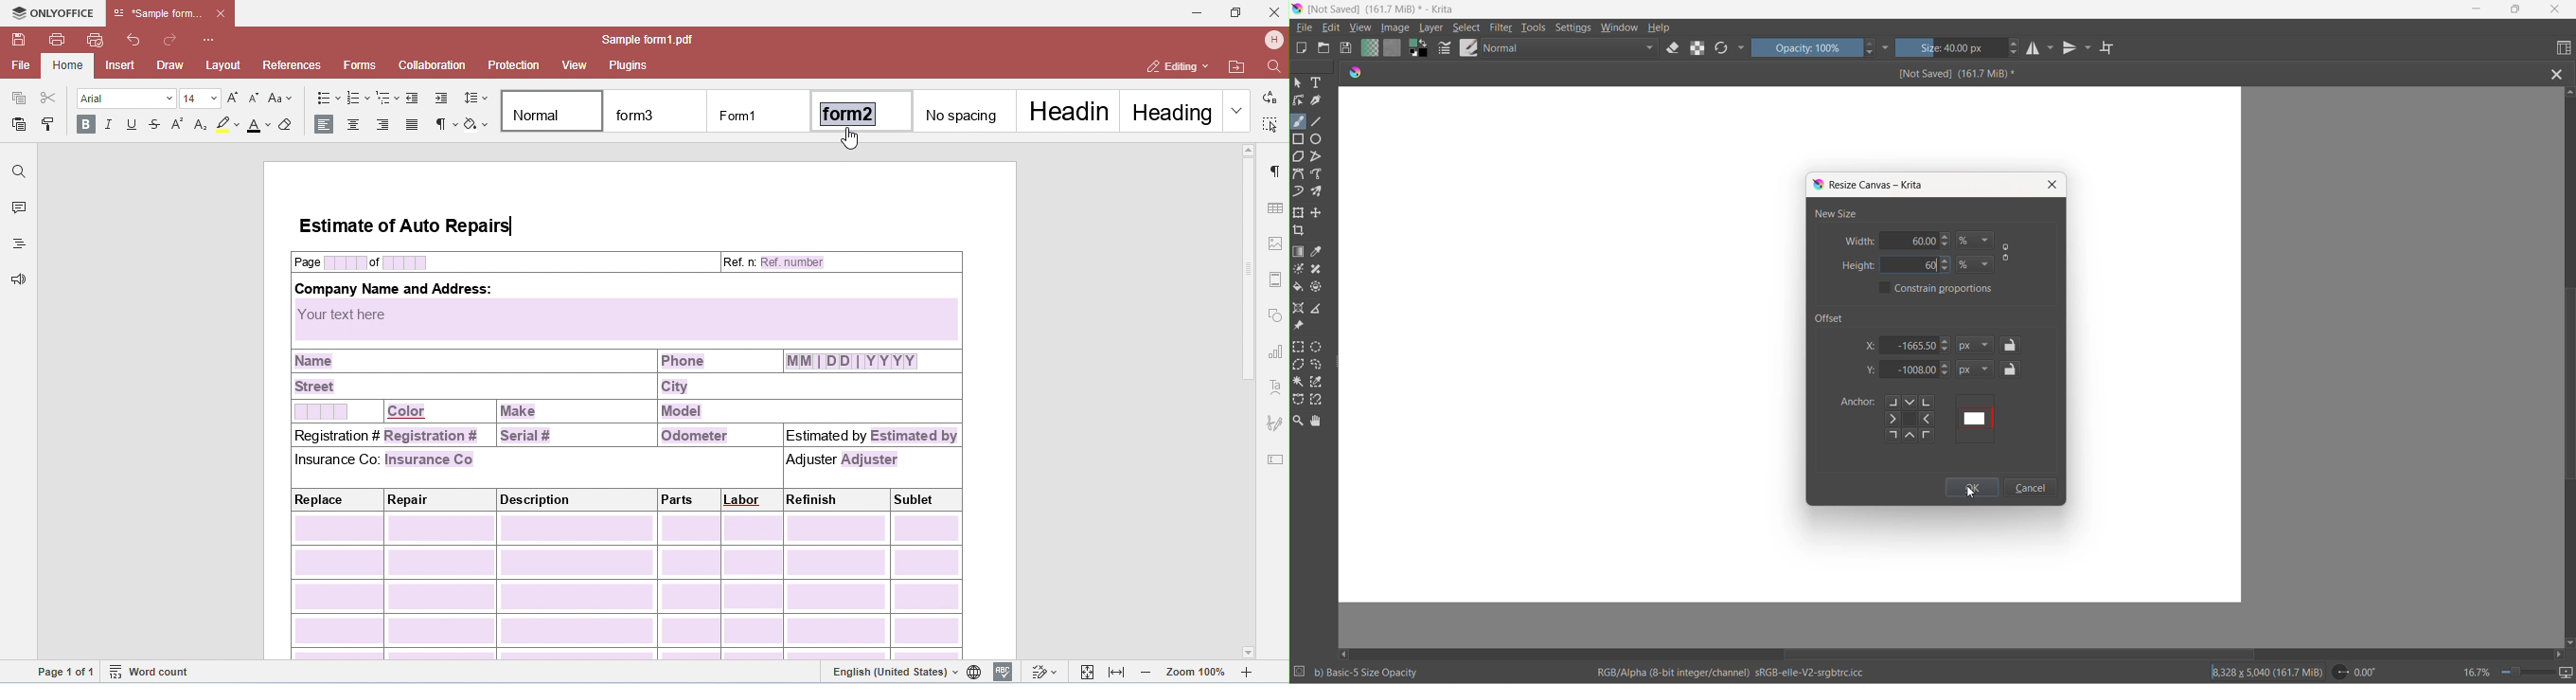 This screenshot has width=2576, height=700. What do you see at coordinates (2569, 91) in the screenshot?
I see `scroll up button` at bounding box center [2569, 91].